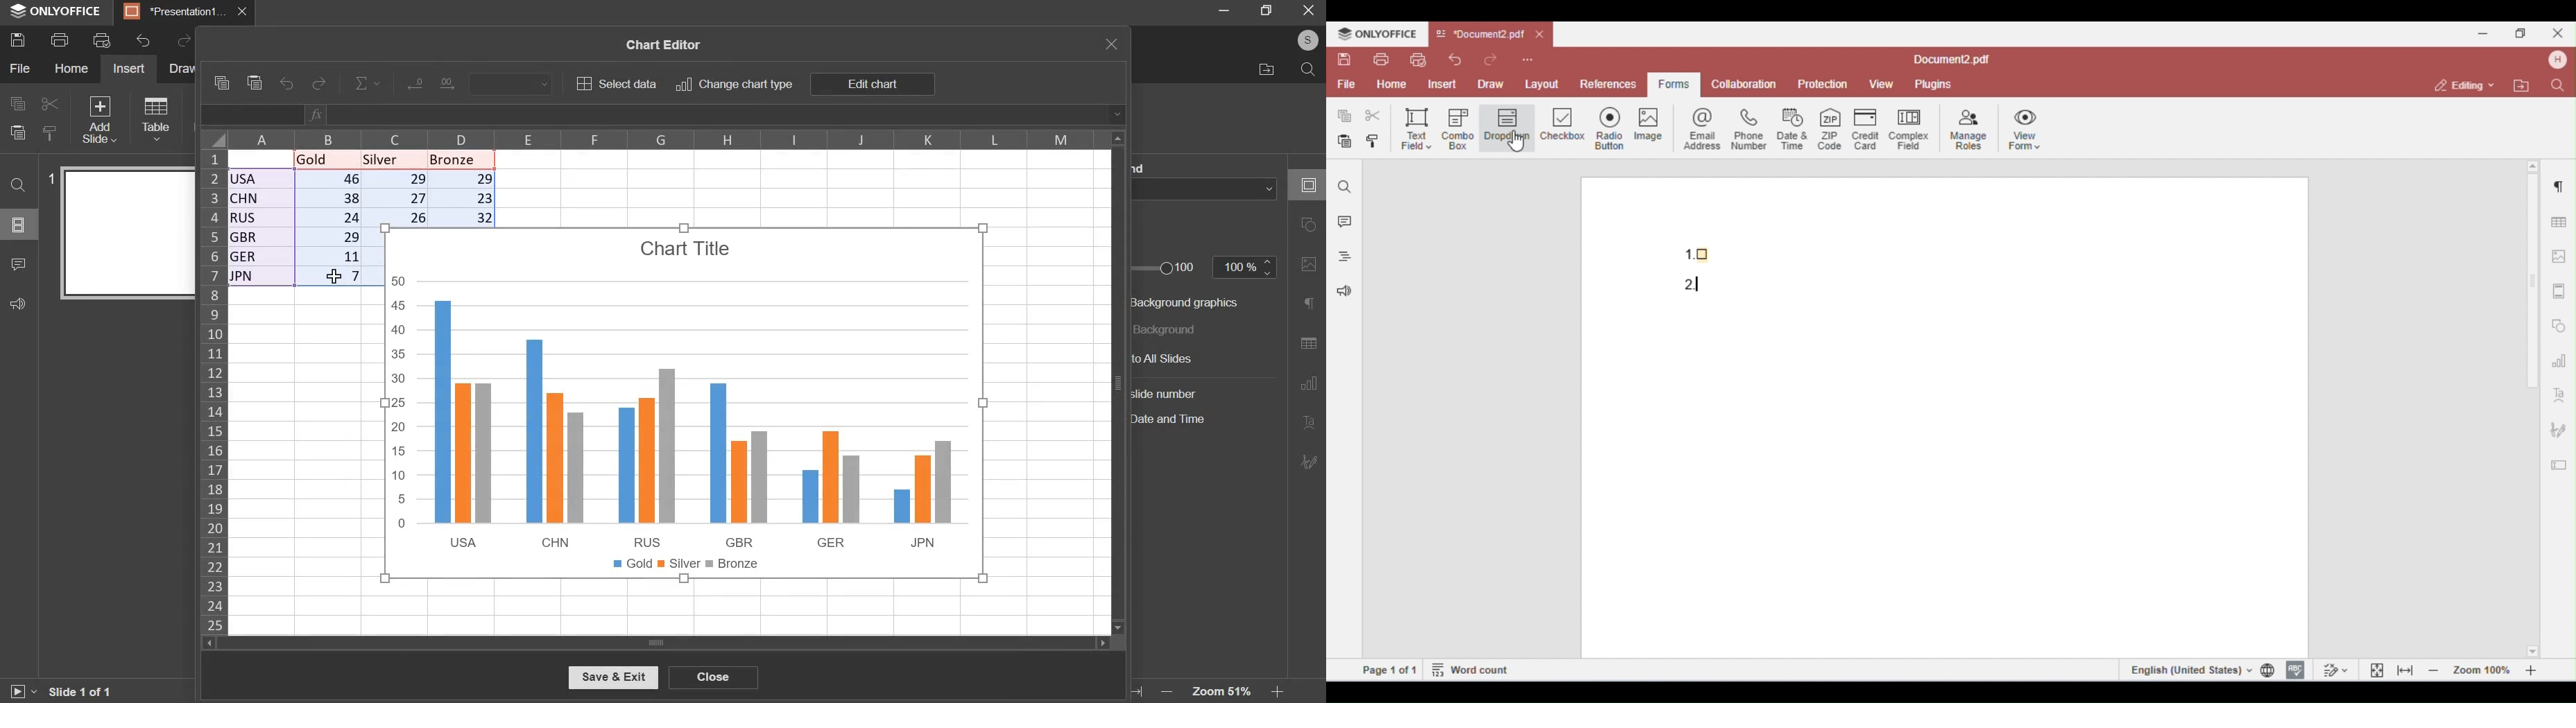 The height and width of the screenshot is (728, 2576). What do you see at coordinates (1309, 69) in the screenshot?
I see `search` at bounding box center [1309, 69].